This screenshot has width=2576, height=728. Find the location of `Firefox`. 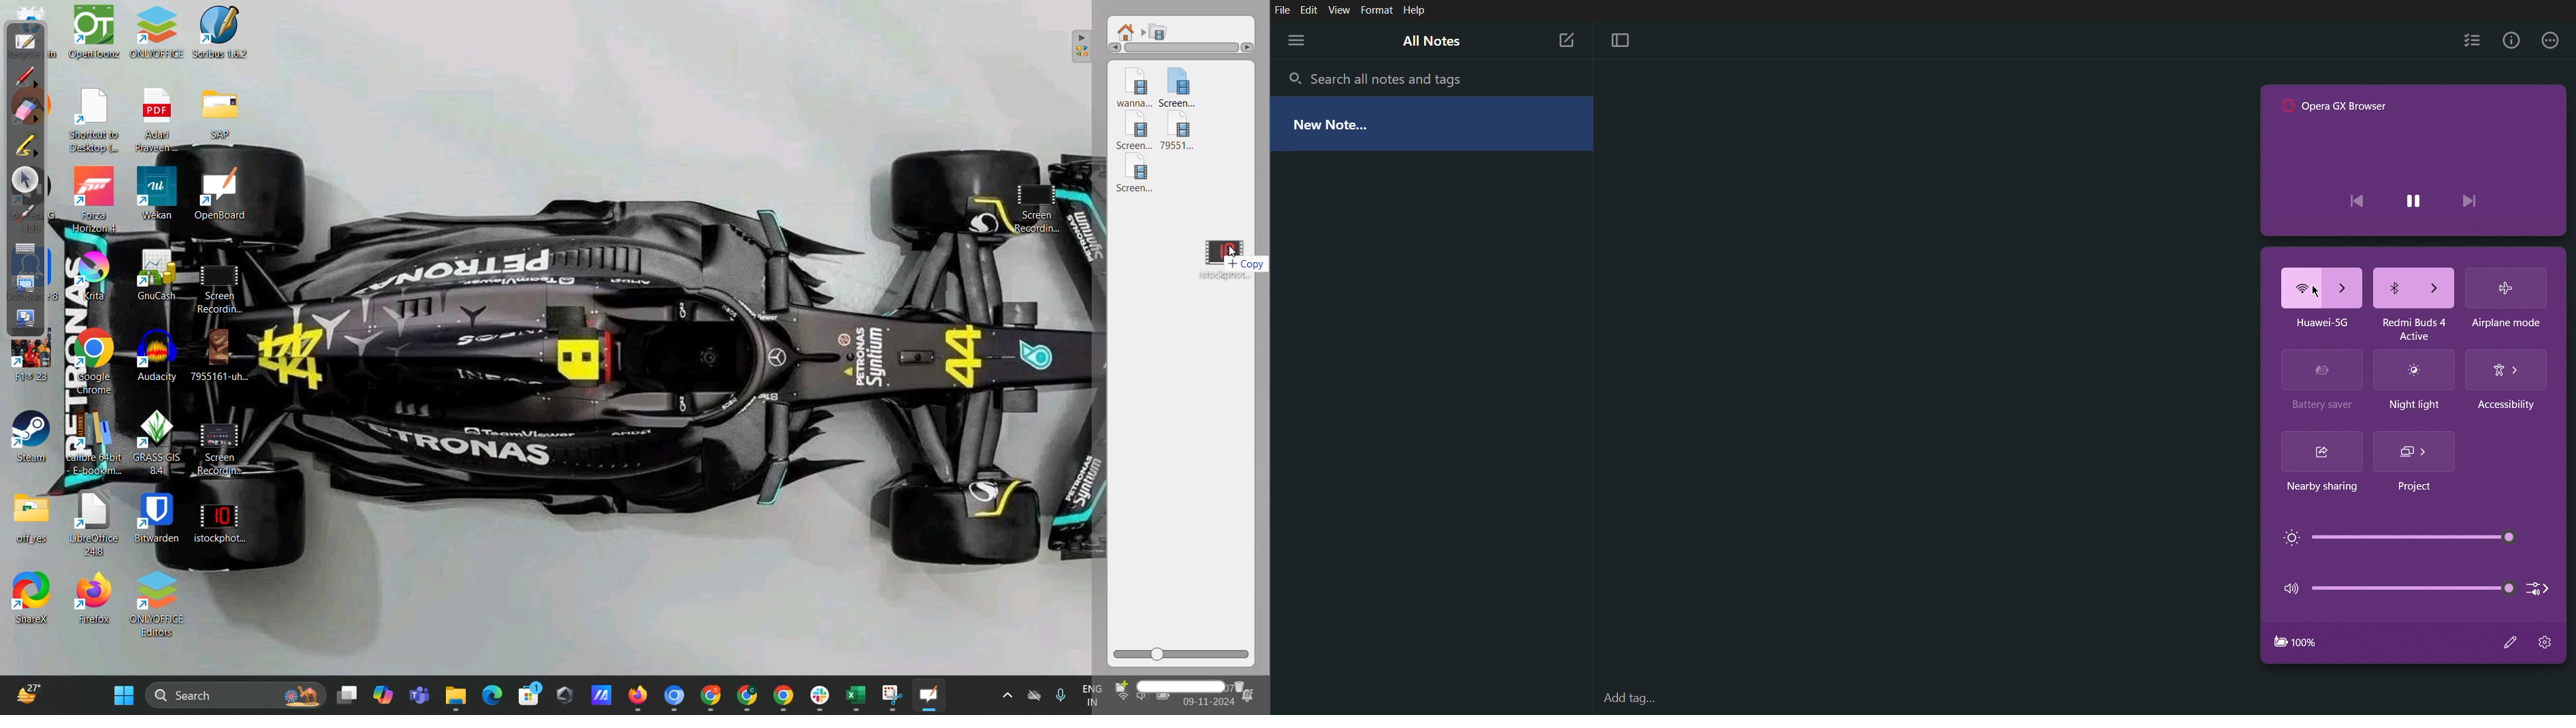

Firefox is located at coordinates (97, 599).